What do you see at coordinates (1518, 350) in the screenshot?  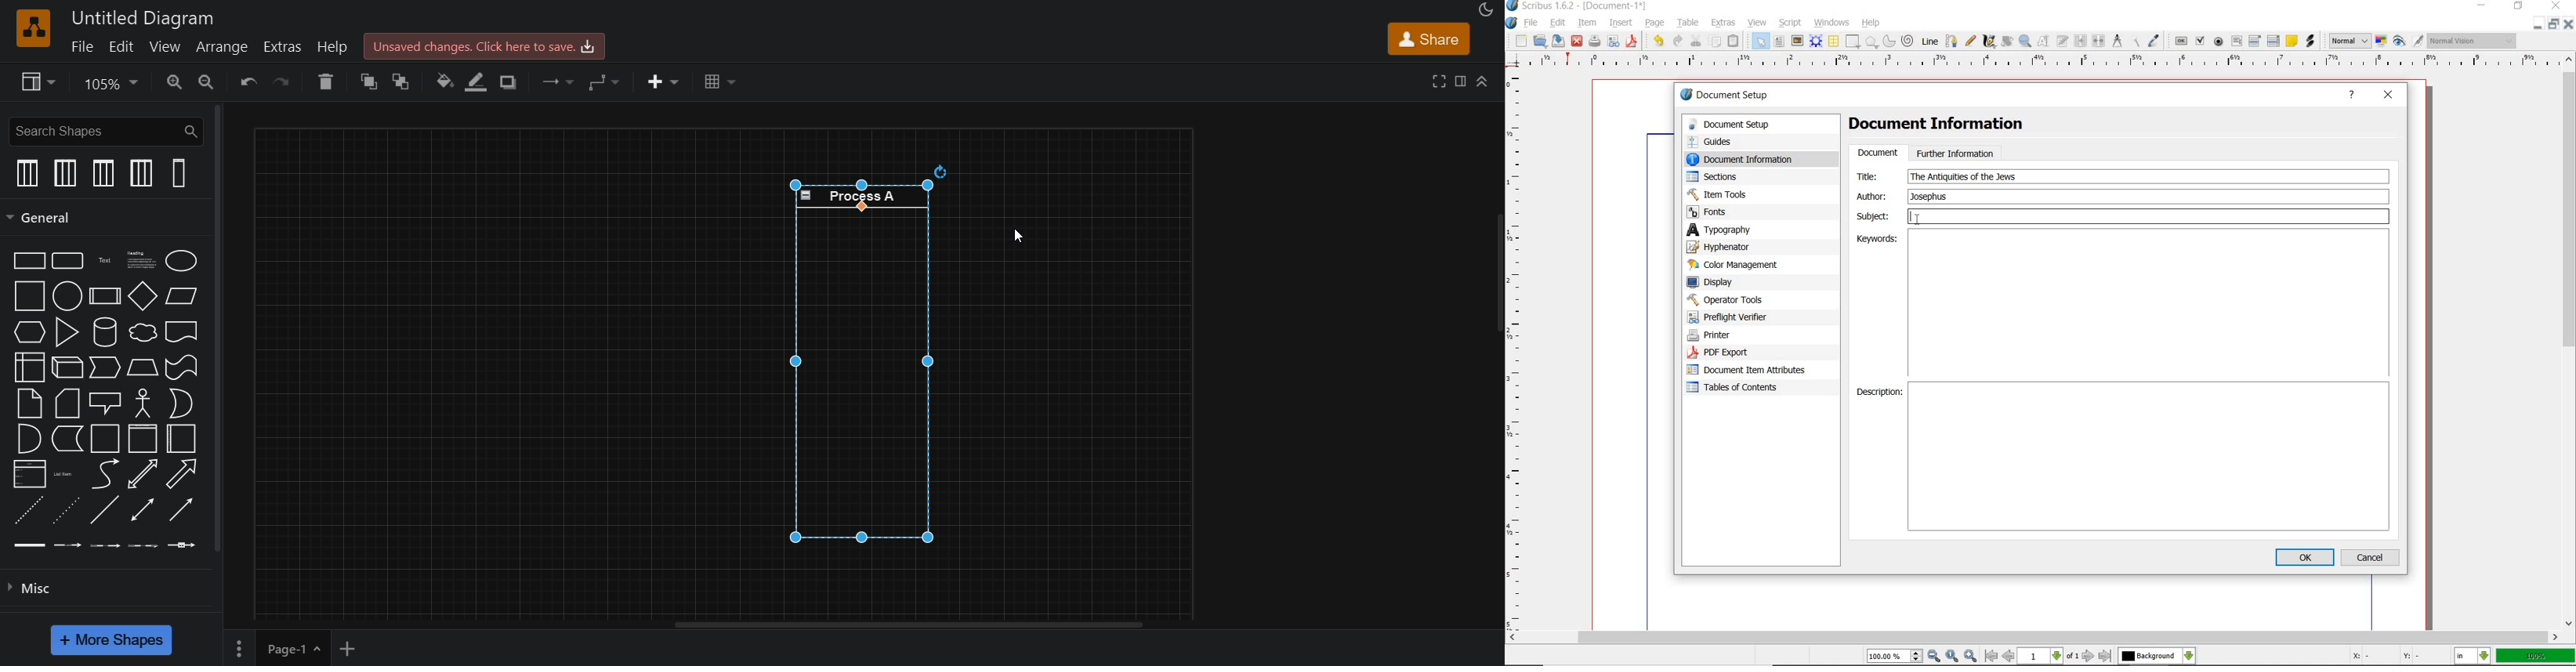 I see `ruler` at bounding box center [1518, 350].